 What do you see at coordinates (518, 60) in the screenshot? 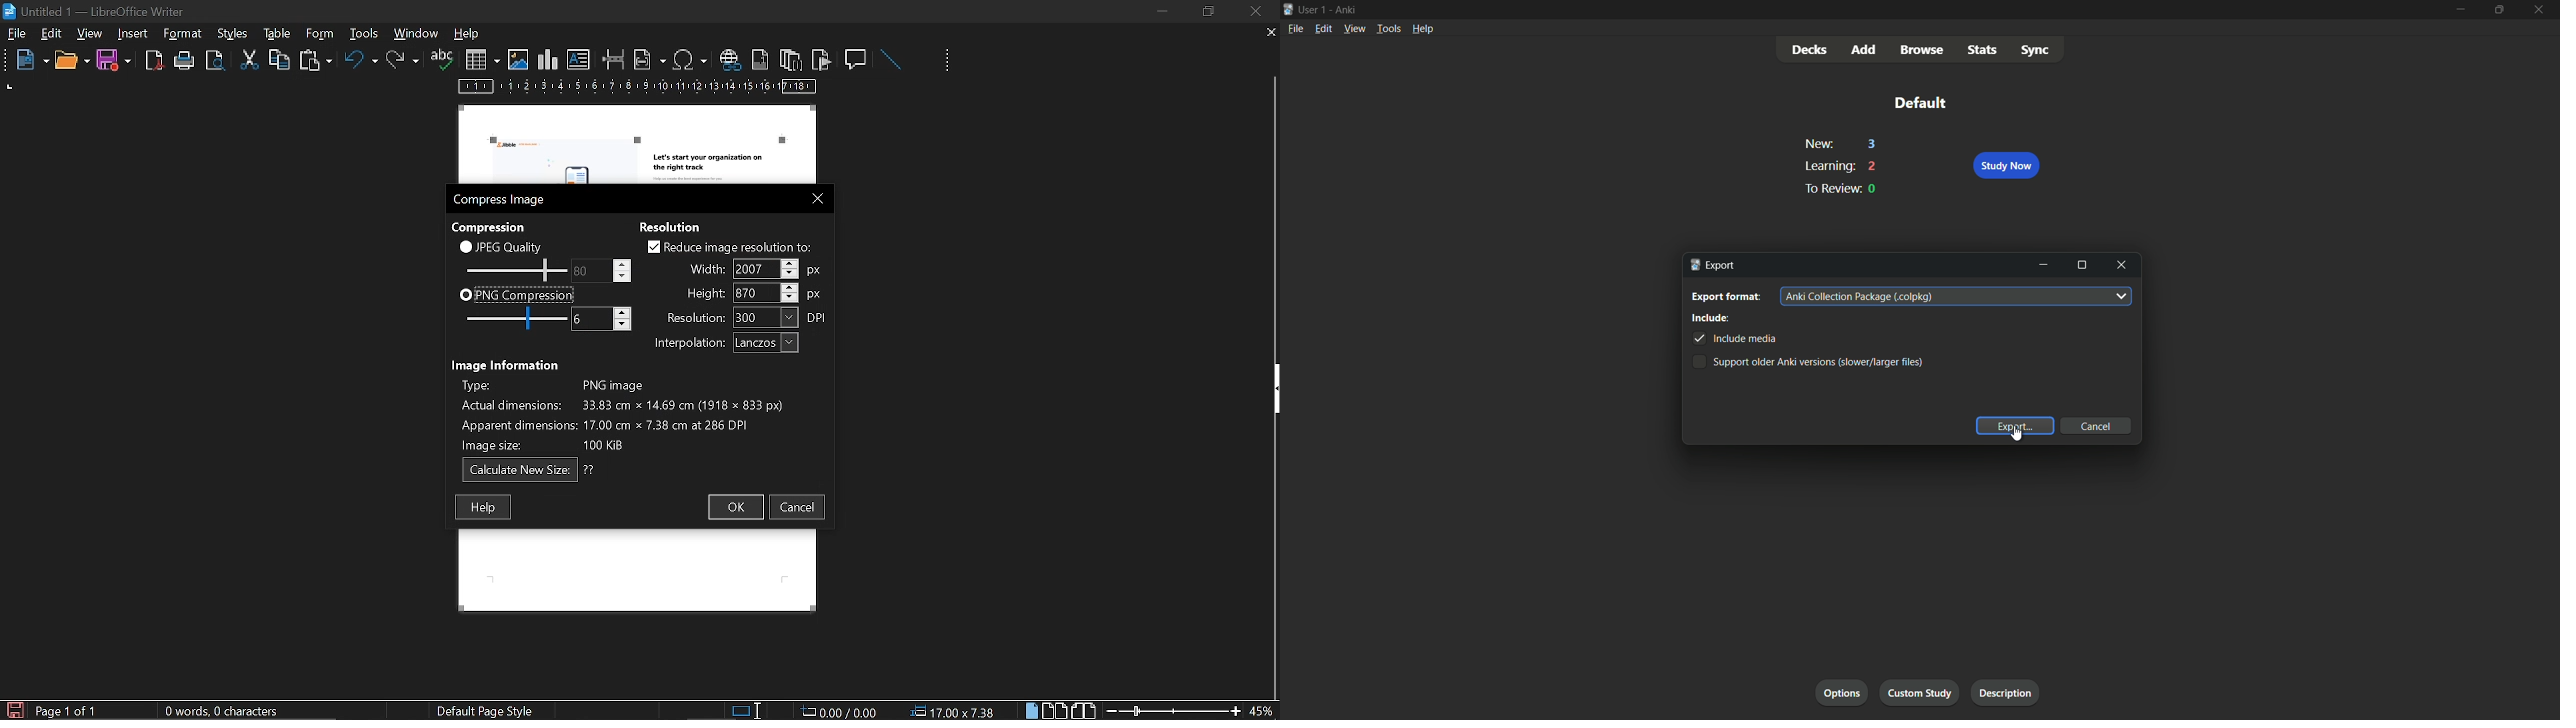
I see `insert image` at bounding box center [518, 60].